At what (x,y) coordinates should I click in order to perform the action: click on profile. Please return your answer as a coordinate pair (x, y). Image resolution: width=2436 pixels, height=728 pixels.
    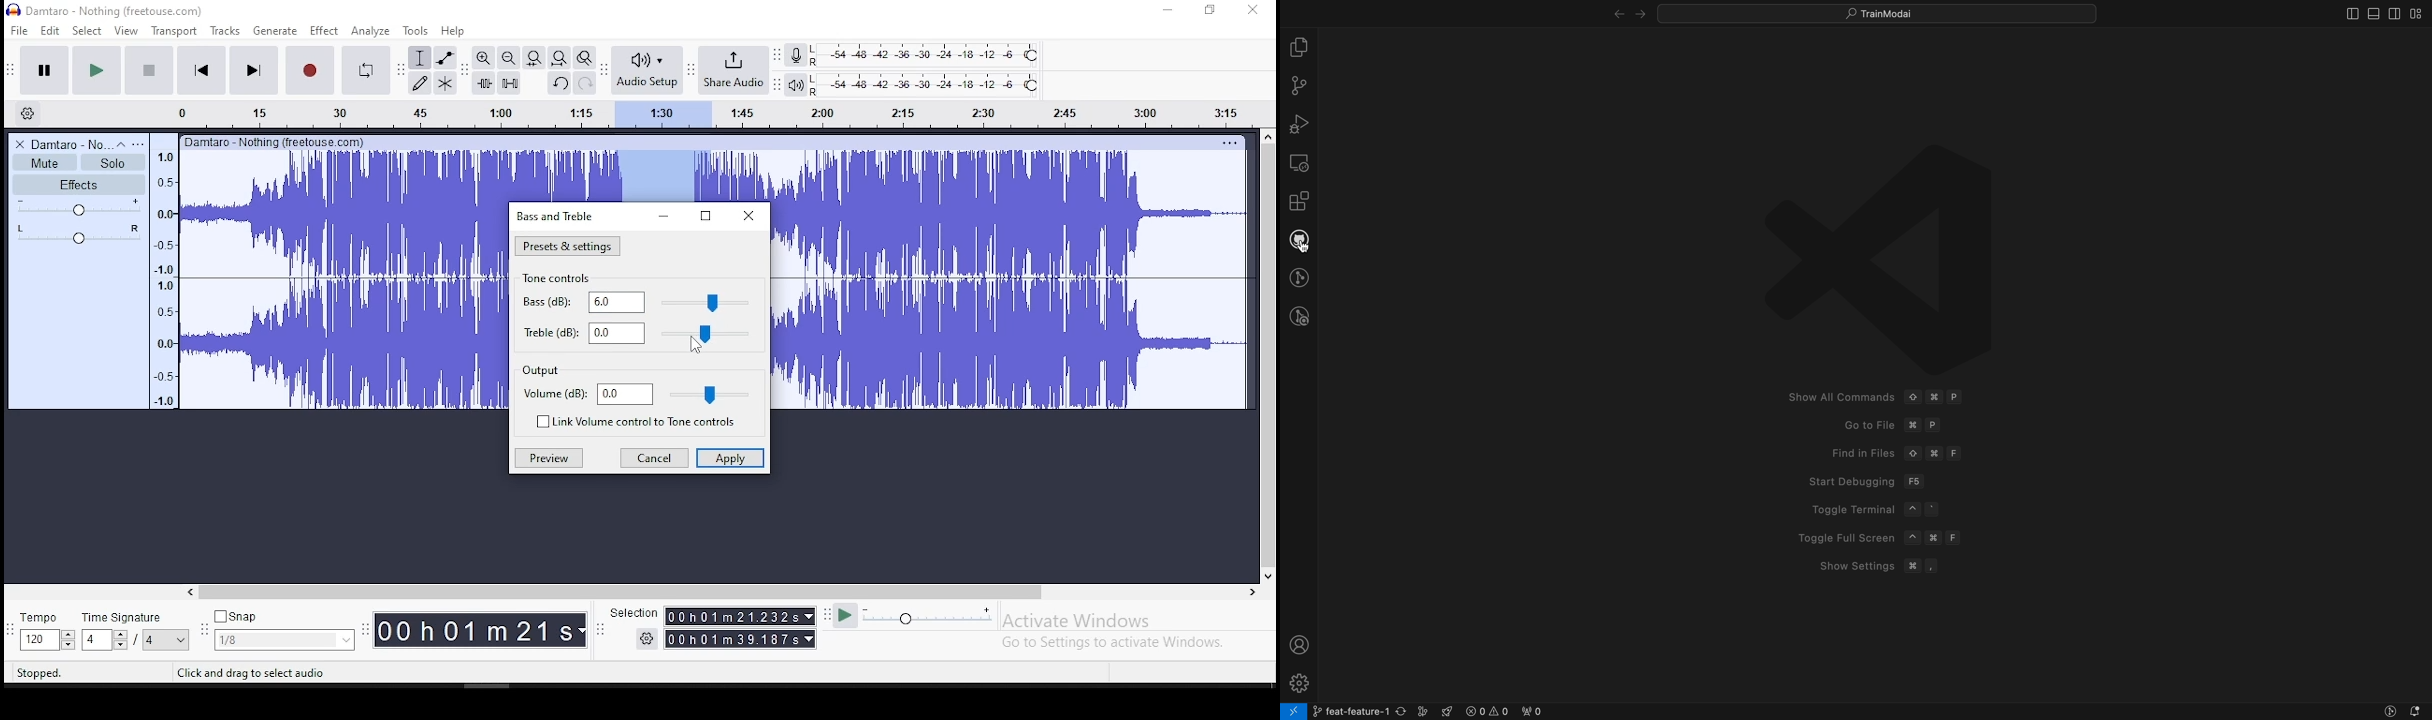
    Looking at the image, I should click on (1296, 645).